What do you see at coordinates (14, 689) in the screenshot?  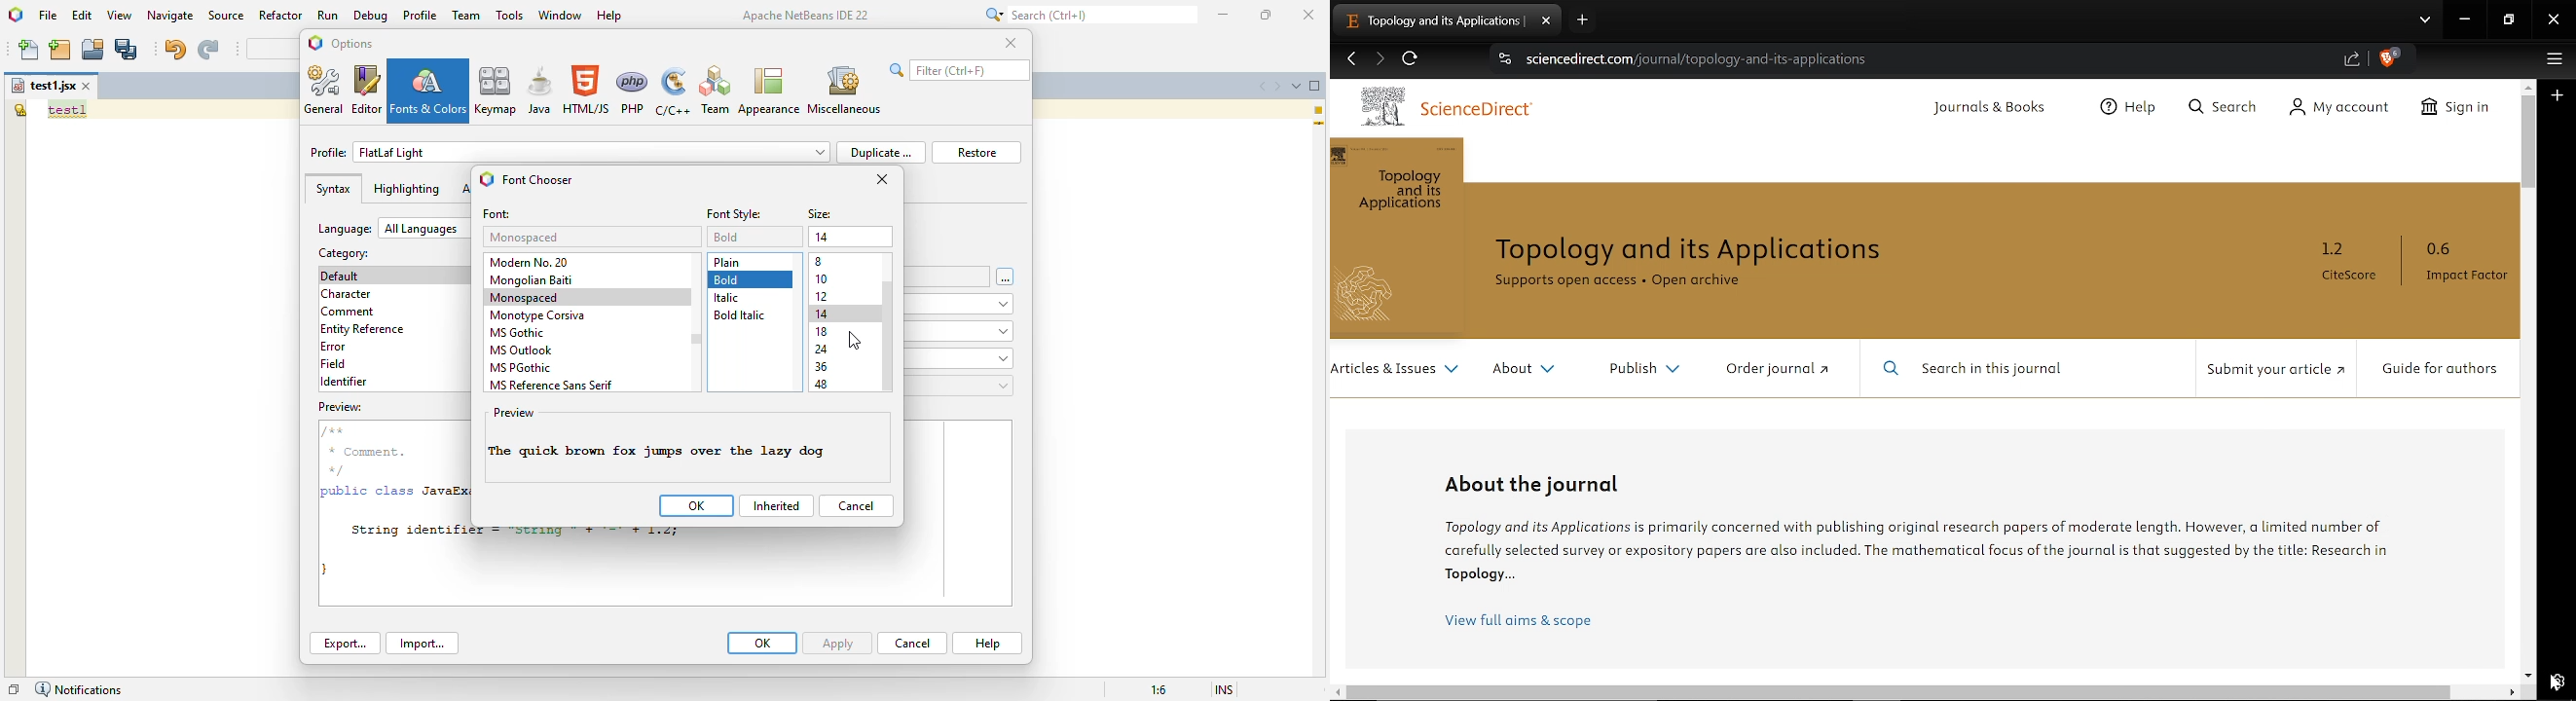 I see `restore window group` at bounding box center [14, 689].